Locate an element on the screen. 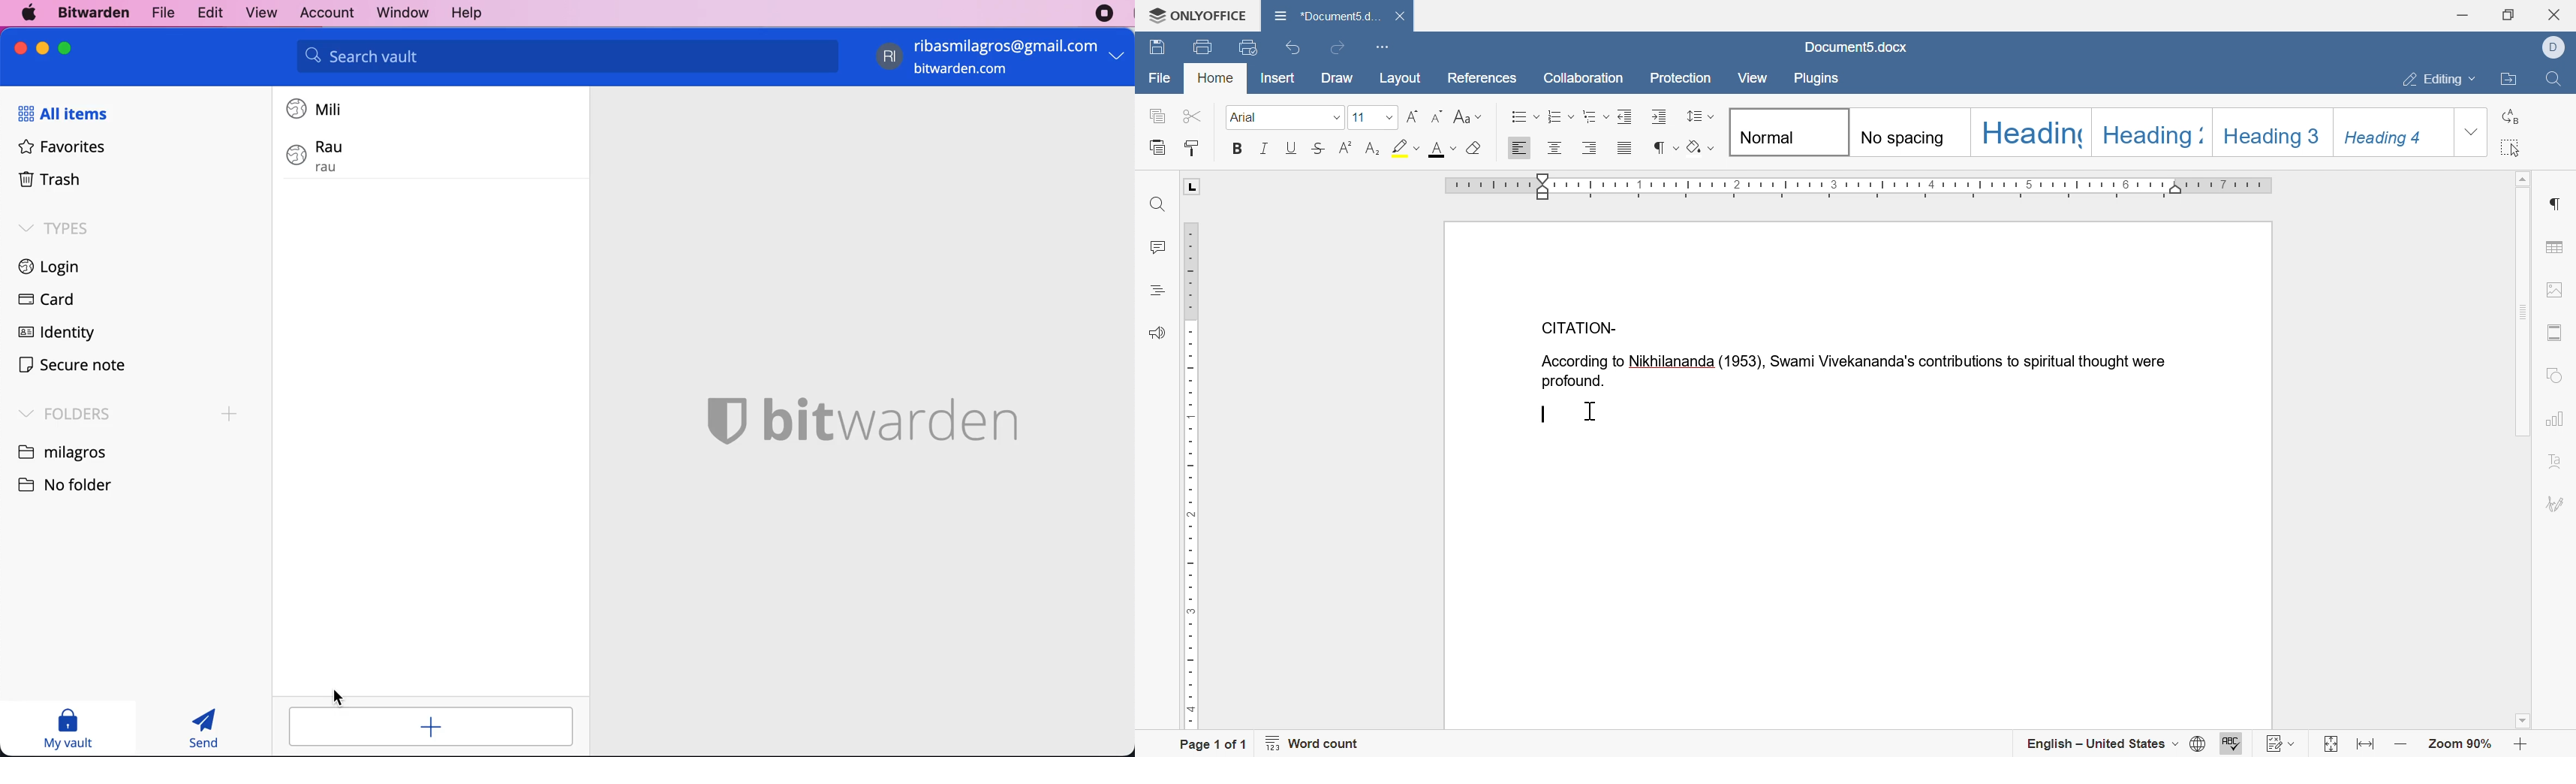  recording stopped is located at coordinates (1104, 14).